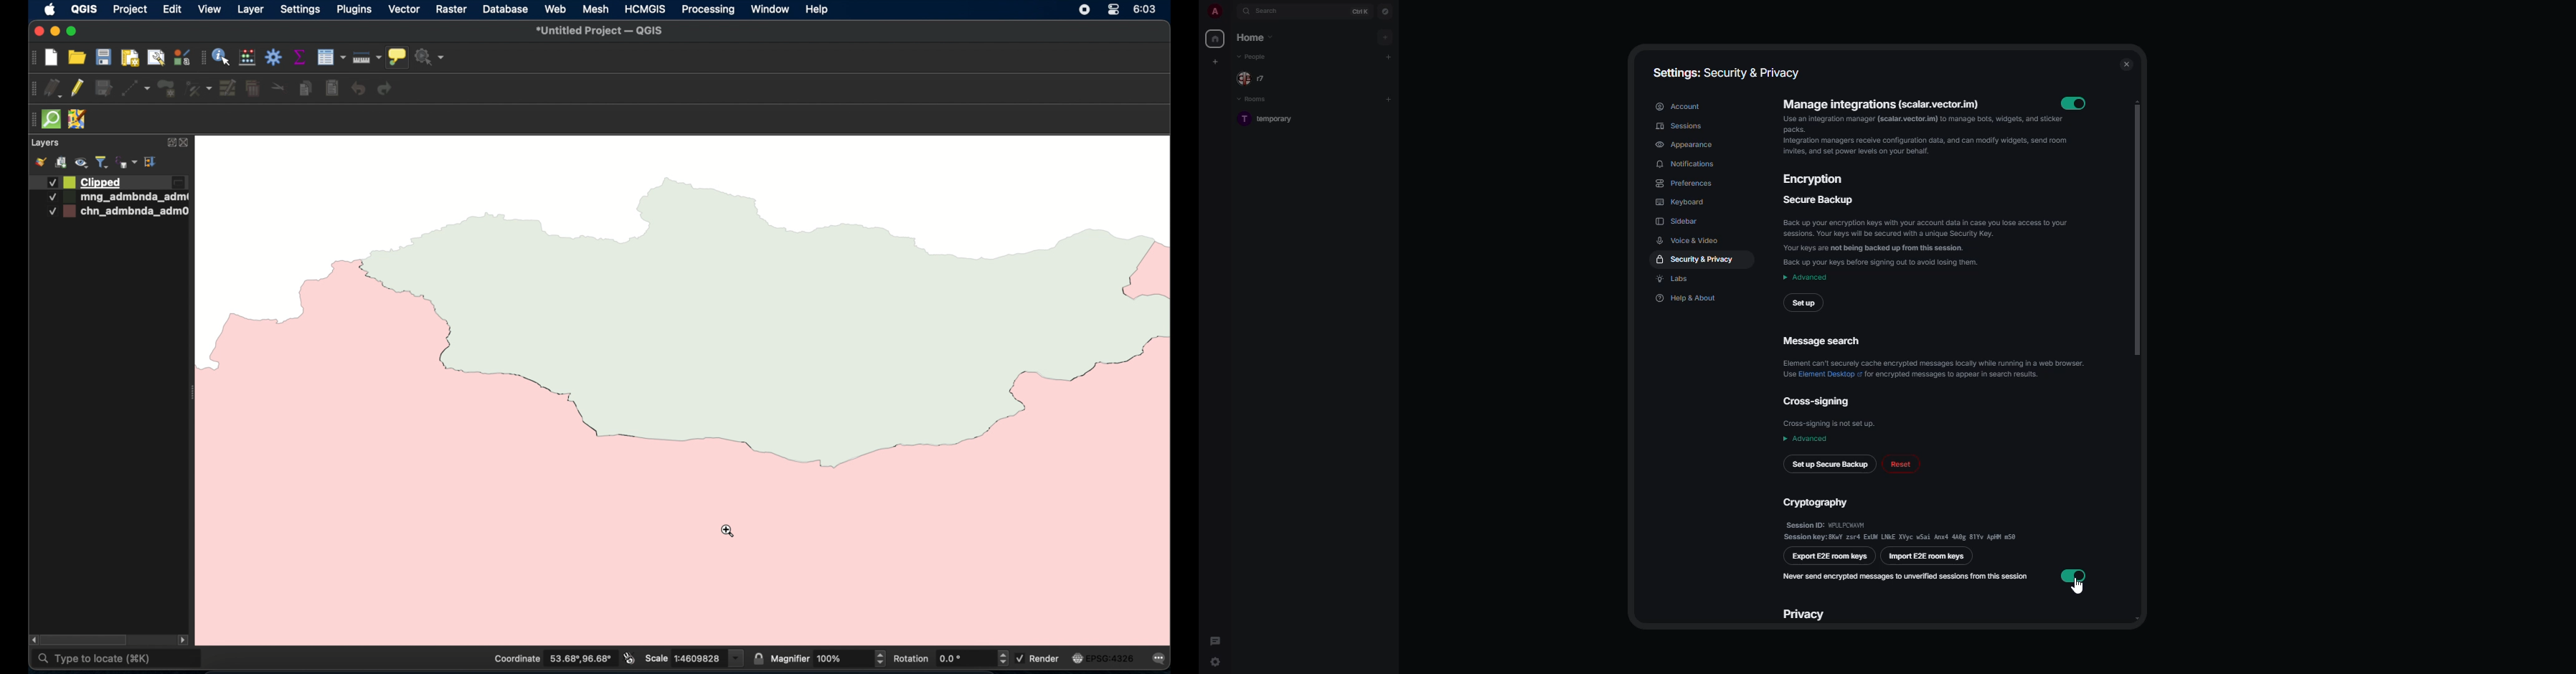 Image resolution: width=2576 pixels, height=700 pixels. Describe the element at coordinates (1214, 40) in the screenshot. I see `home` at that location.